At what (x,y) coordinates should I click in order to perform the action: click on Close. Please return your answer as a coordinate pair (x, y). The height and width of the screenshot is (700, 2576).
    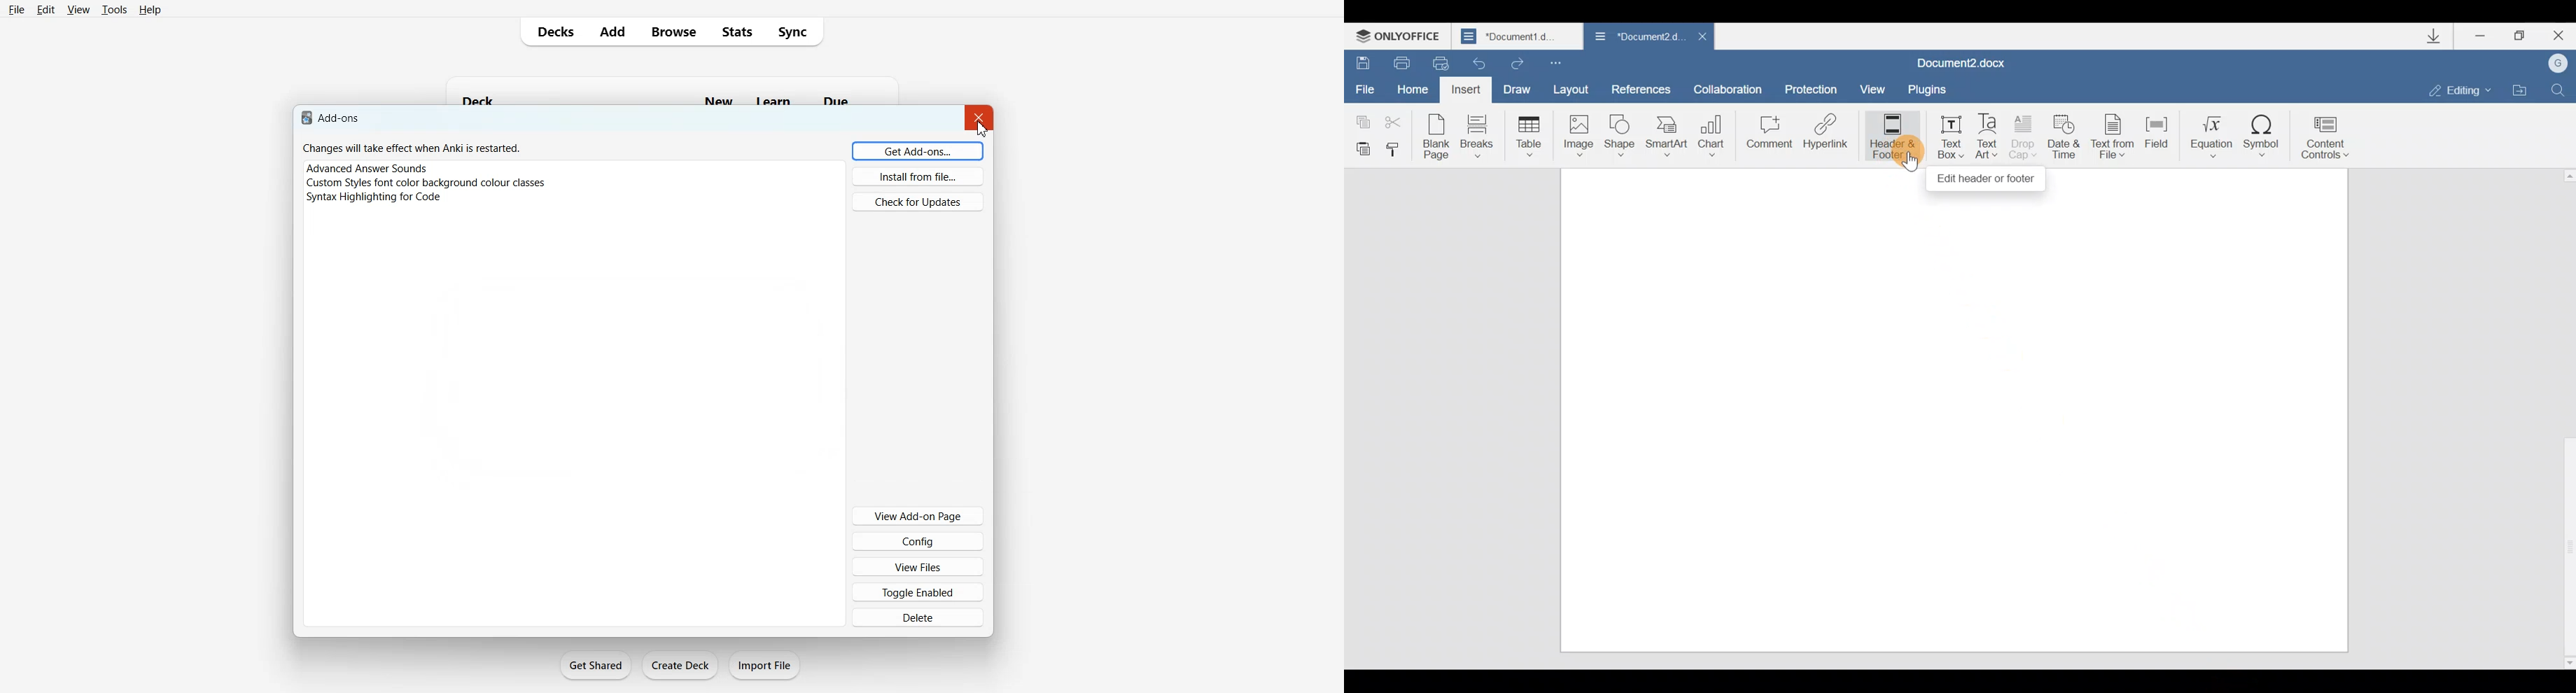
    Looking at the image, I should click on (1699, 36).